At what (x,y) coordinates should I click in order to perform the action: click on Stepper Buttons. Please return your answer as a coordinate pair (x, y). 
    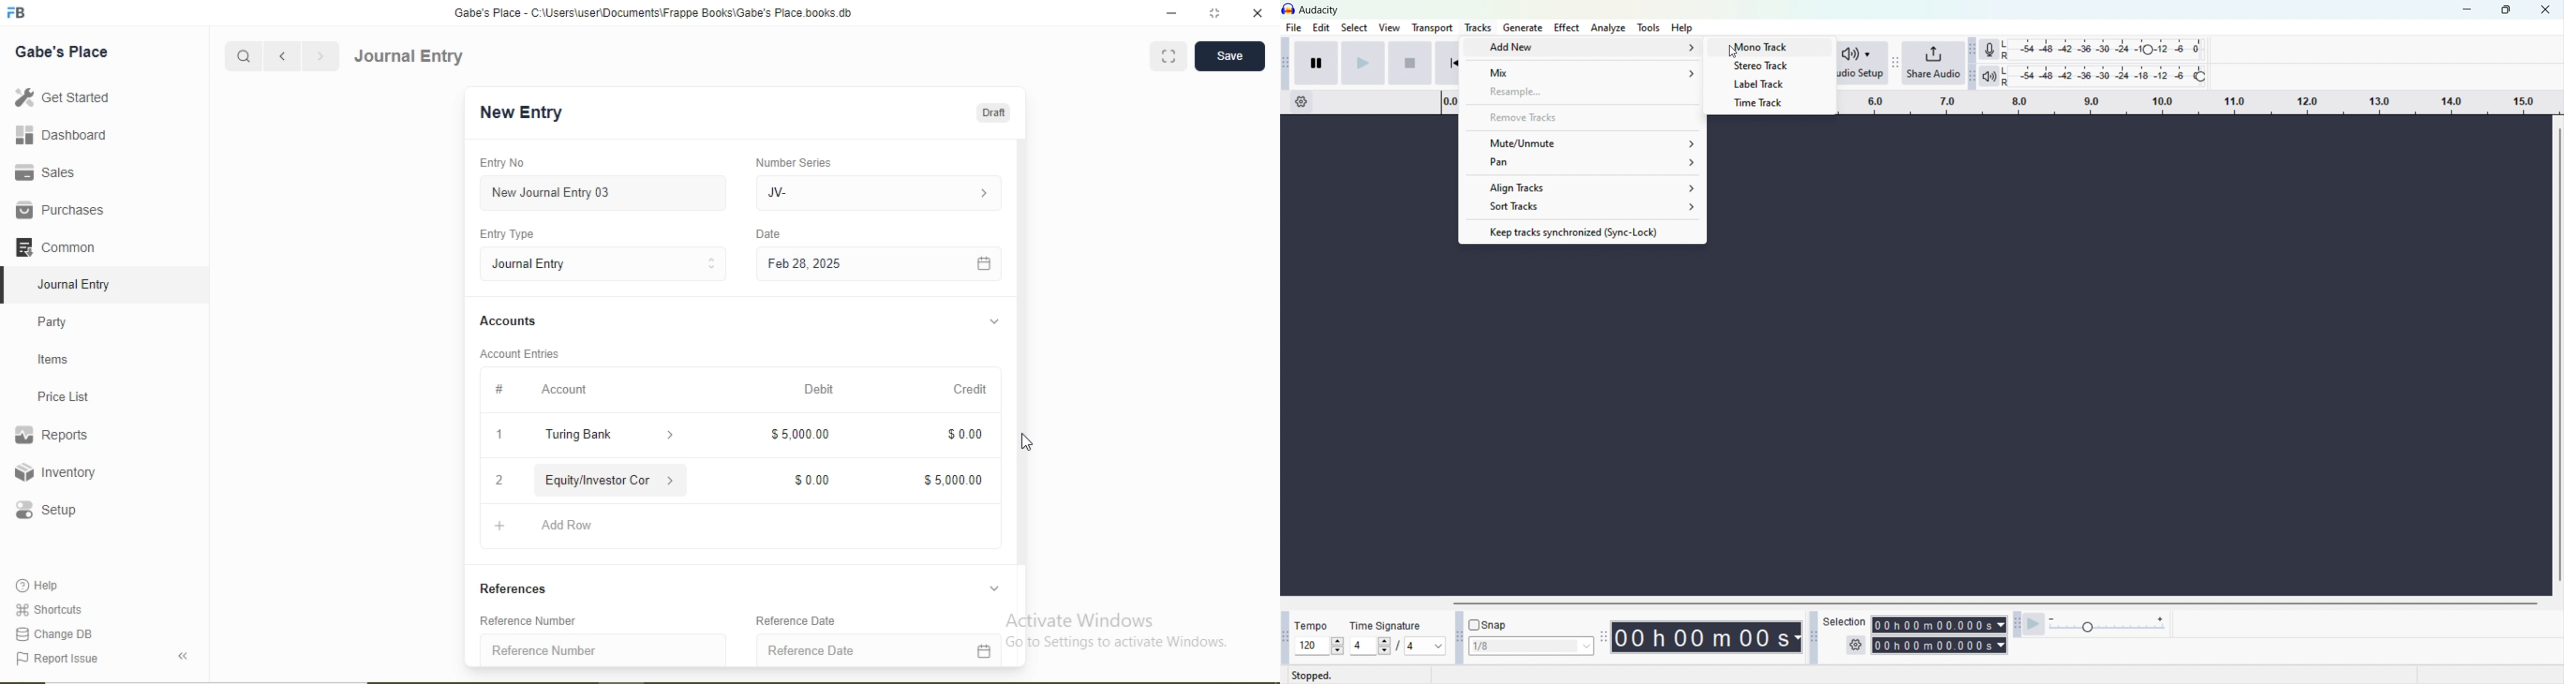
    Looking at the image, I should click on (712, 264).